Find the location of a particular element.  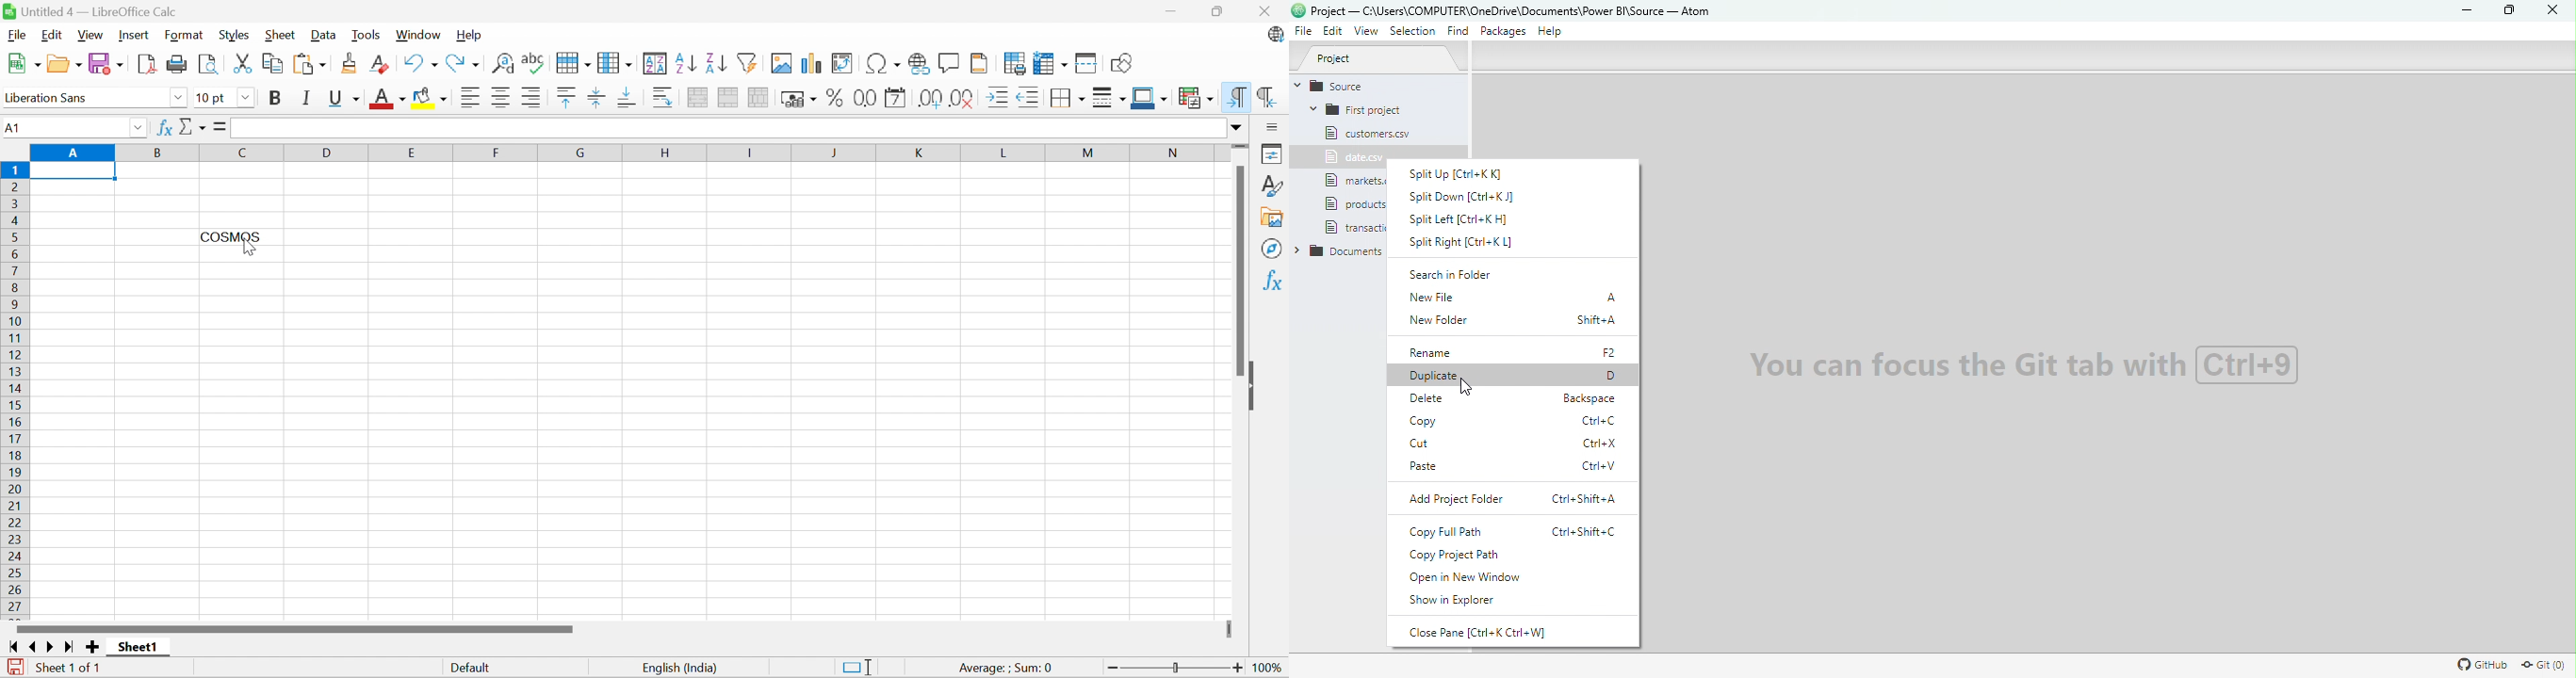

Format as Number is located at coordinates (864, 97).